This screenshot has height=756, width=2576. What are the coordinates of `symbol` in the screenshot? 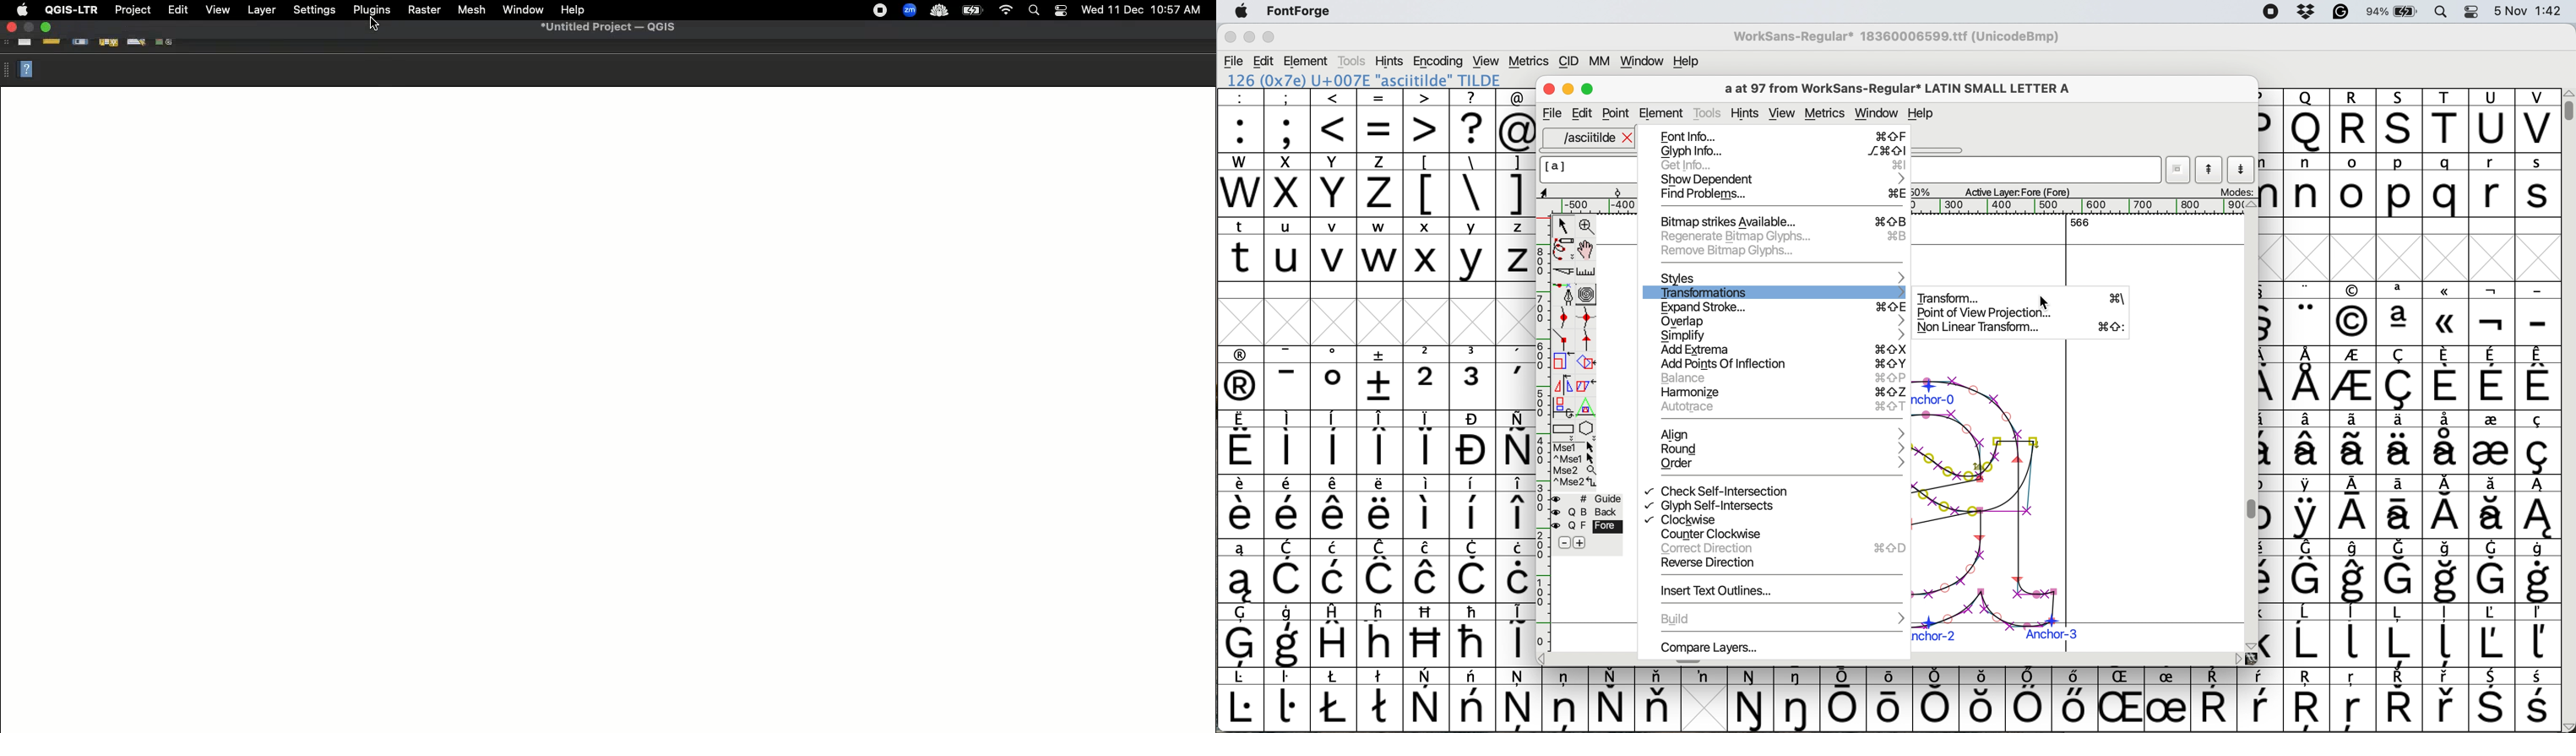 It's located at (2354, 380).